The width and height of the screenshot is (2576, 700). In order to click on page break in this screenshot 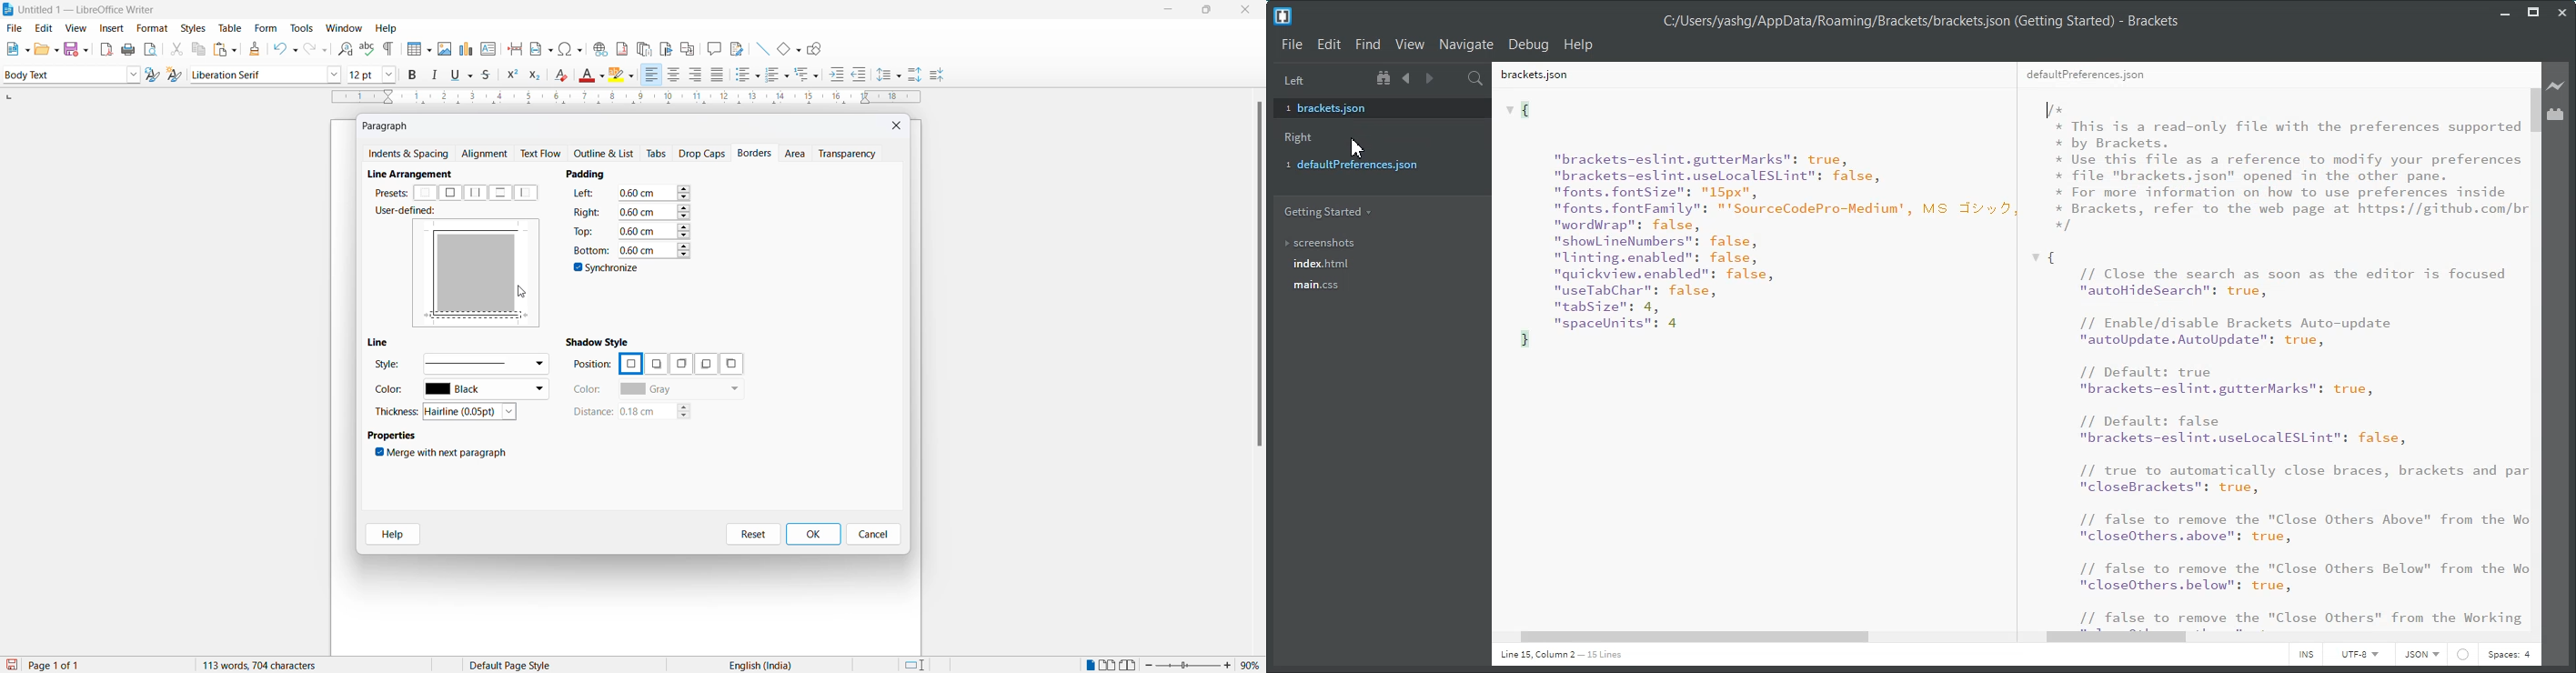, I will do `click(515, 48)`.